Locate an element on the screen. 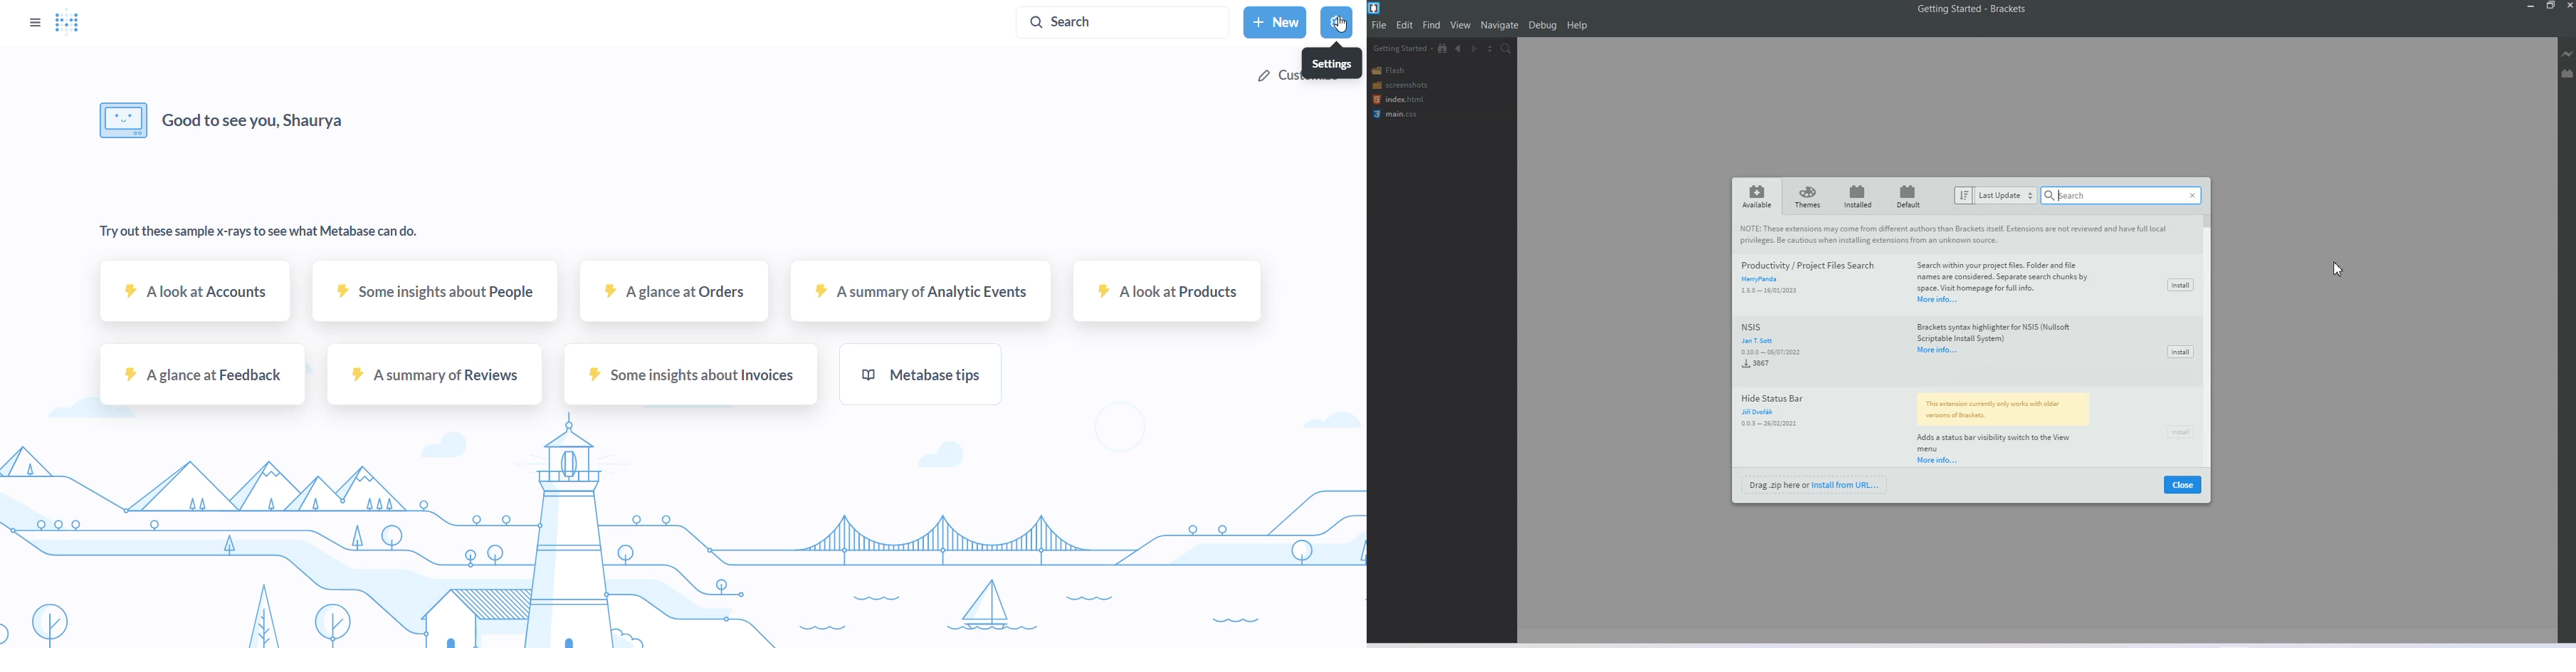 Image resolution: width=2576 pixels, height=672 pixels. a summary of reviews is located at coordinates (433, 379).